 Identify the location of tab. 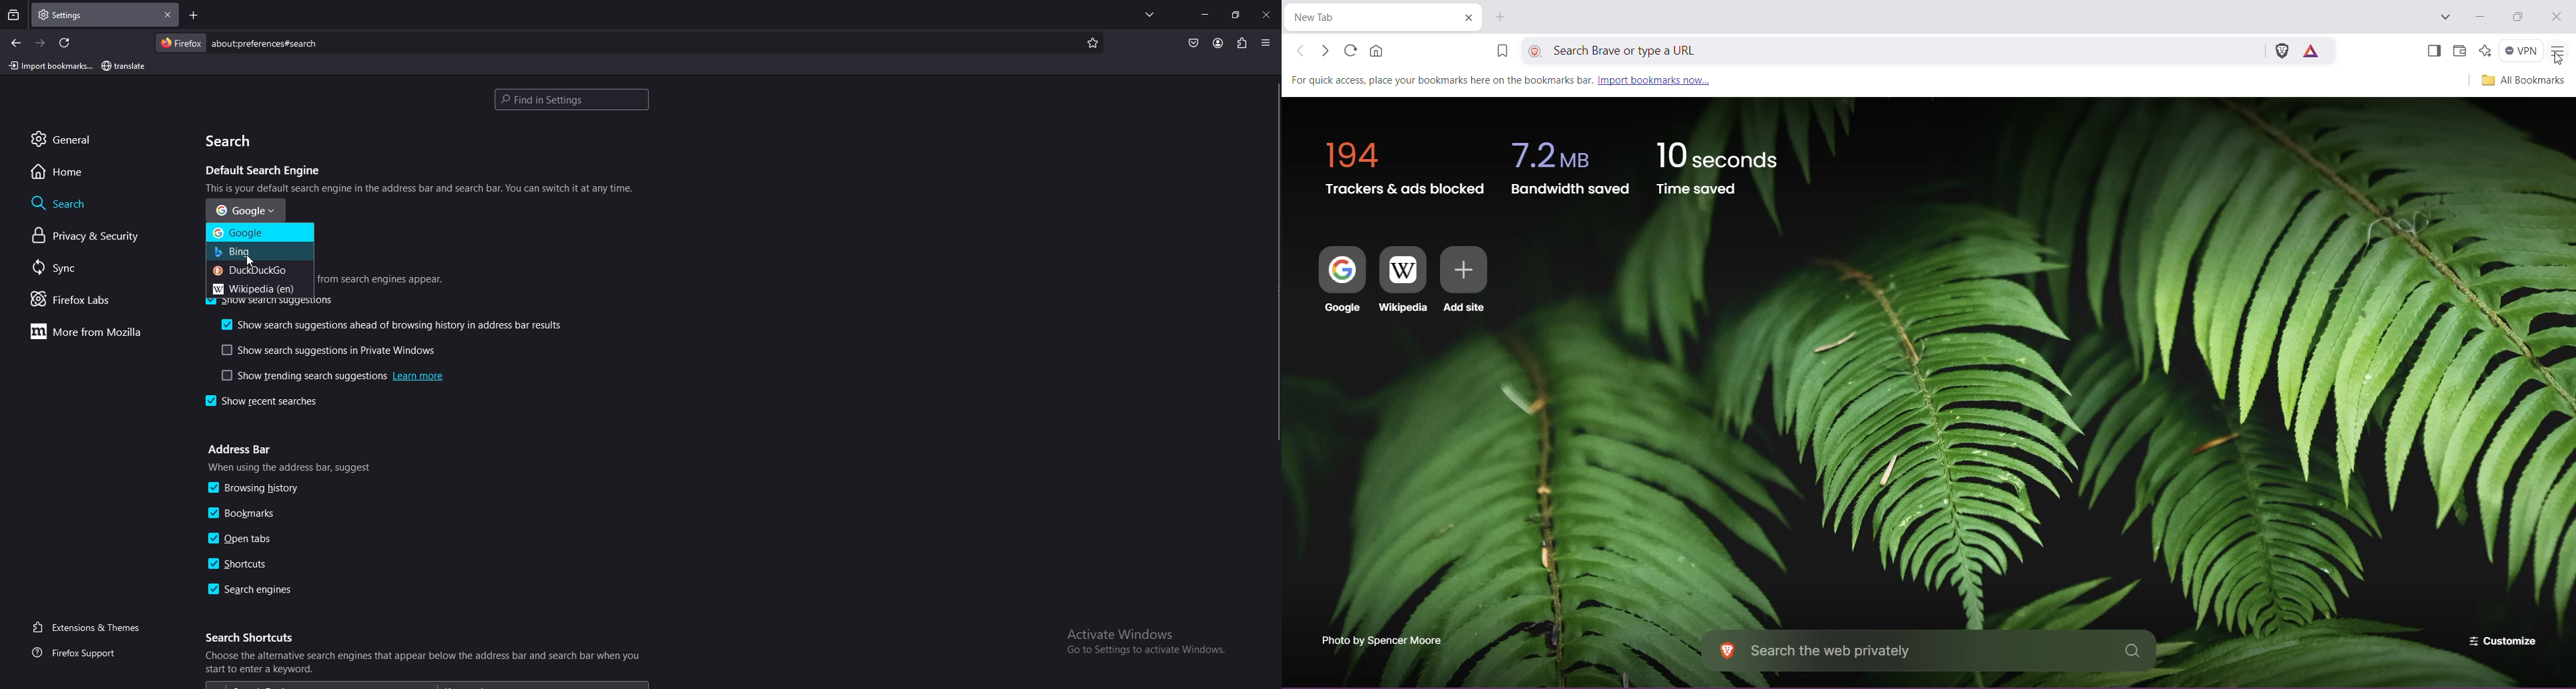
(88, 15).